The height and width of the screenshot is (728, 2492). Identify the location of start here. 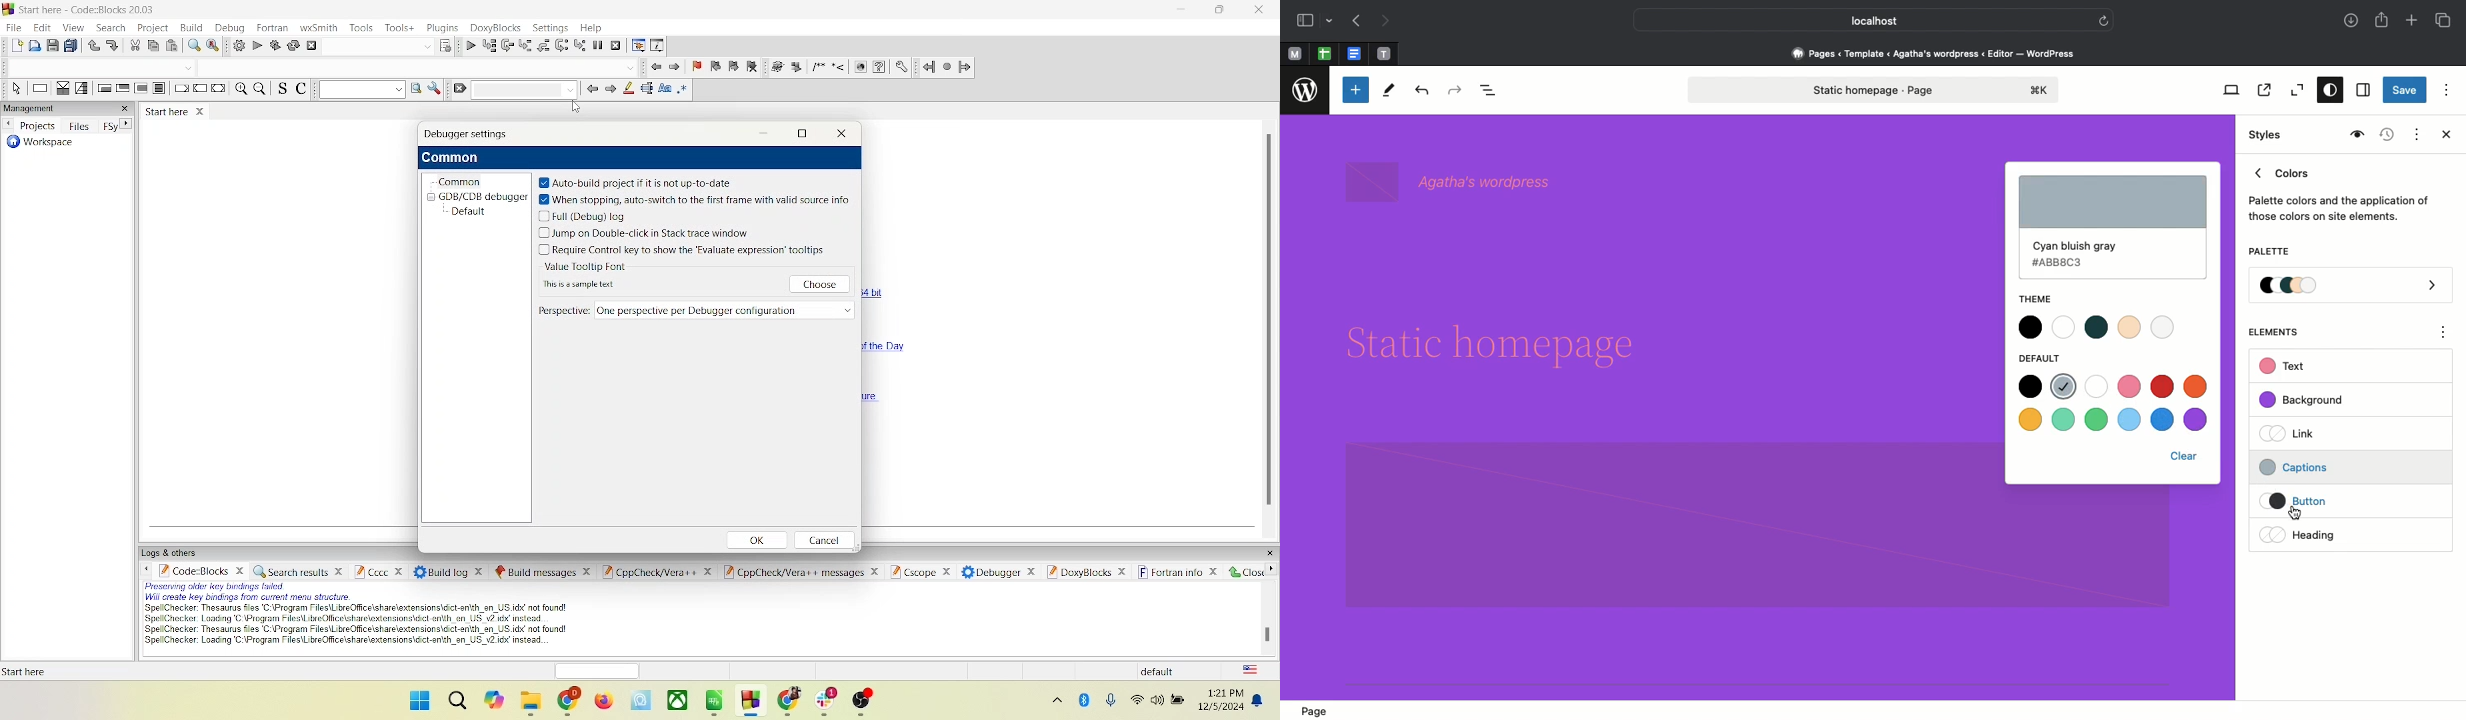
(177, 111).